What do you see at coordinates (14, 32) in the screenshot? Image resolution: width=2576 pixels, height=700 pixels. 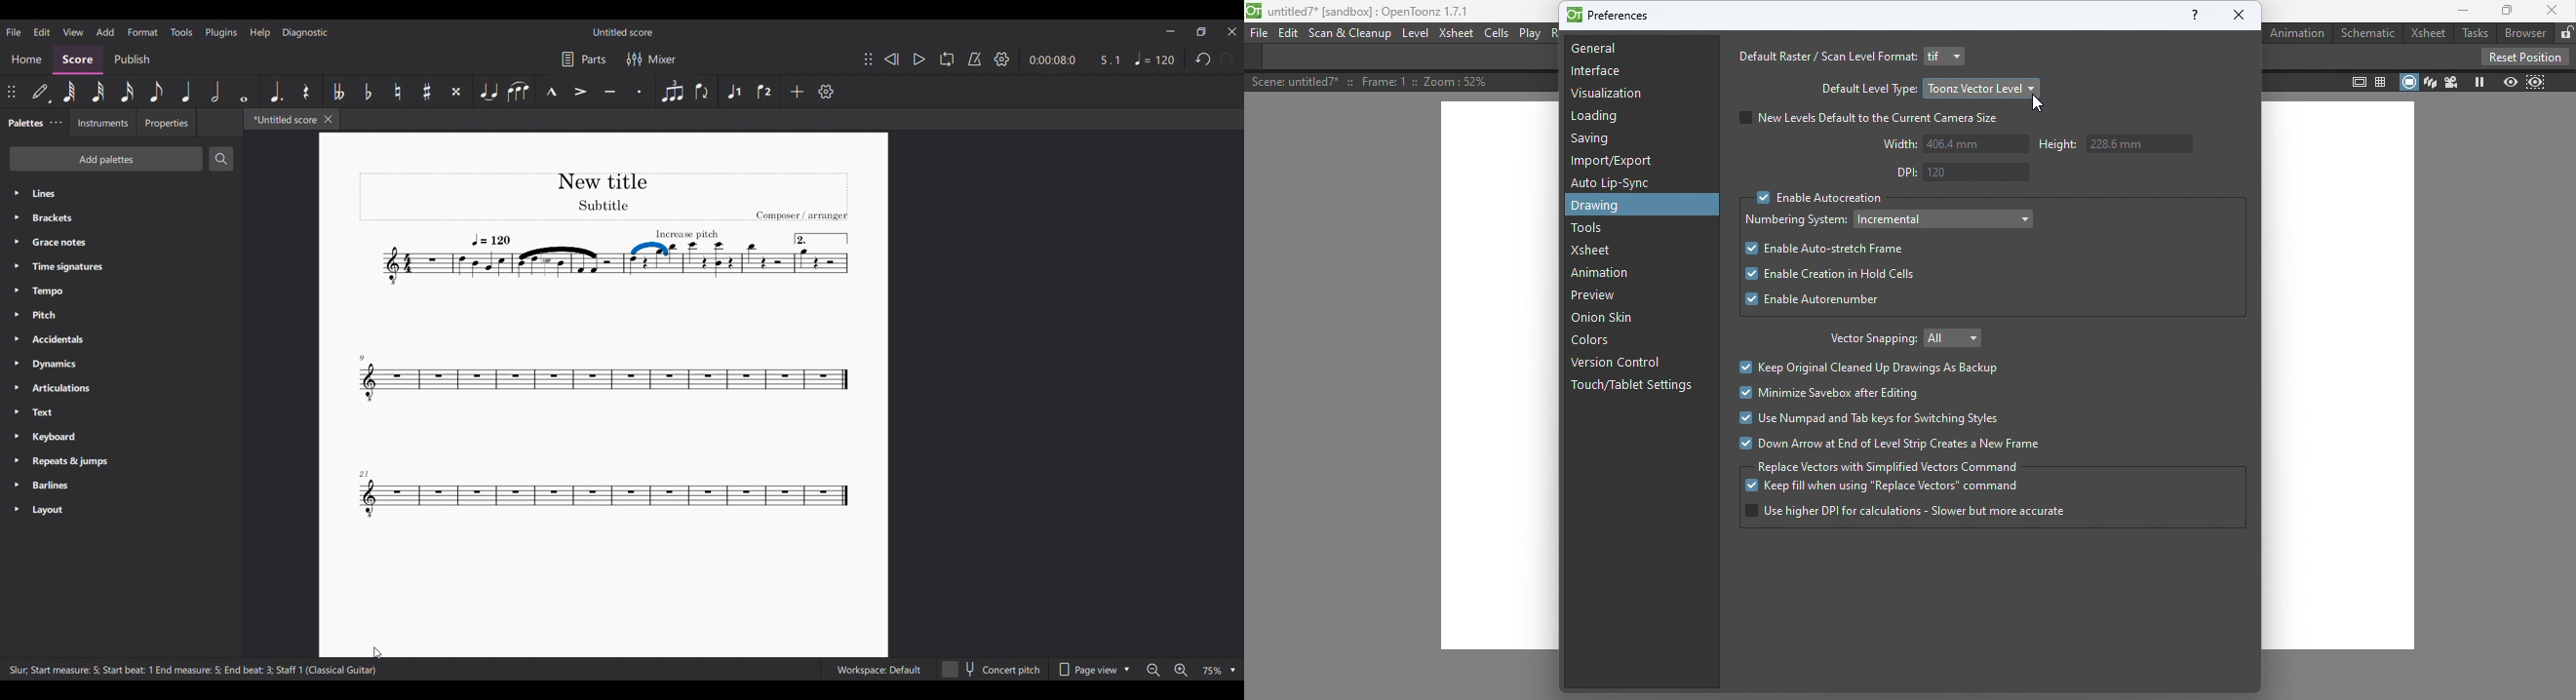 I see `File menu` at bounding box center [14, 32].